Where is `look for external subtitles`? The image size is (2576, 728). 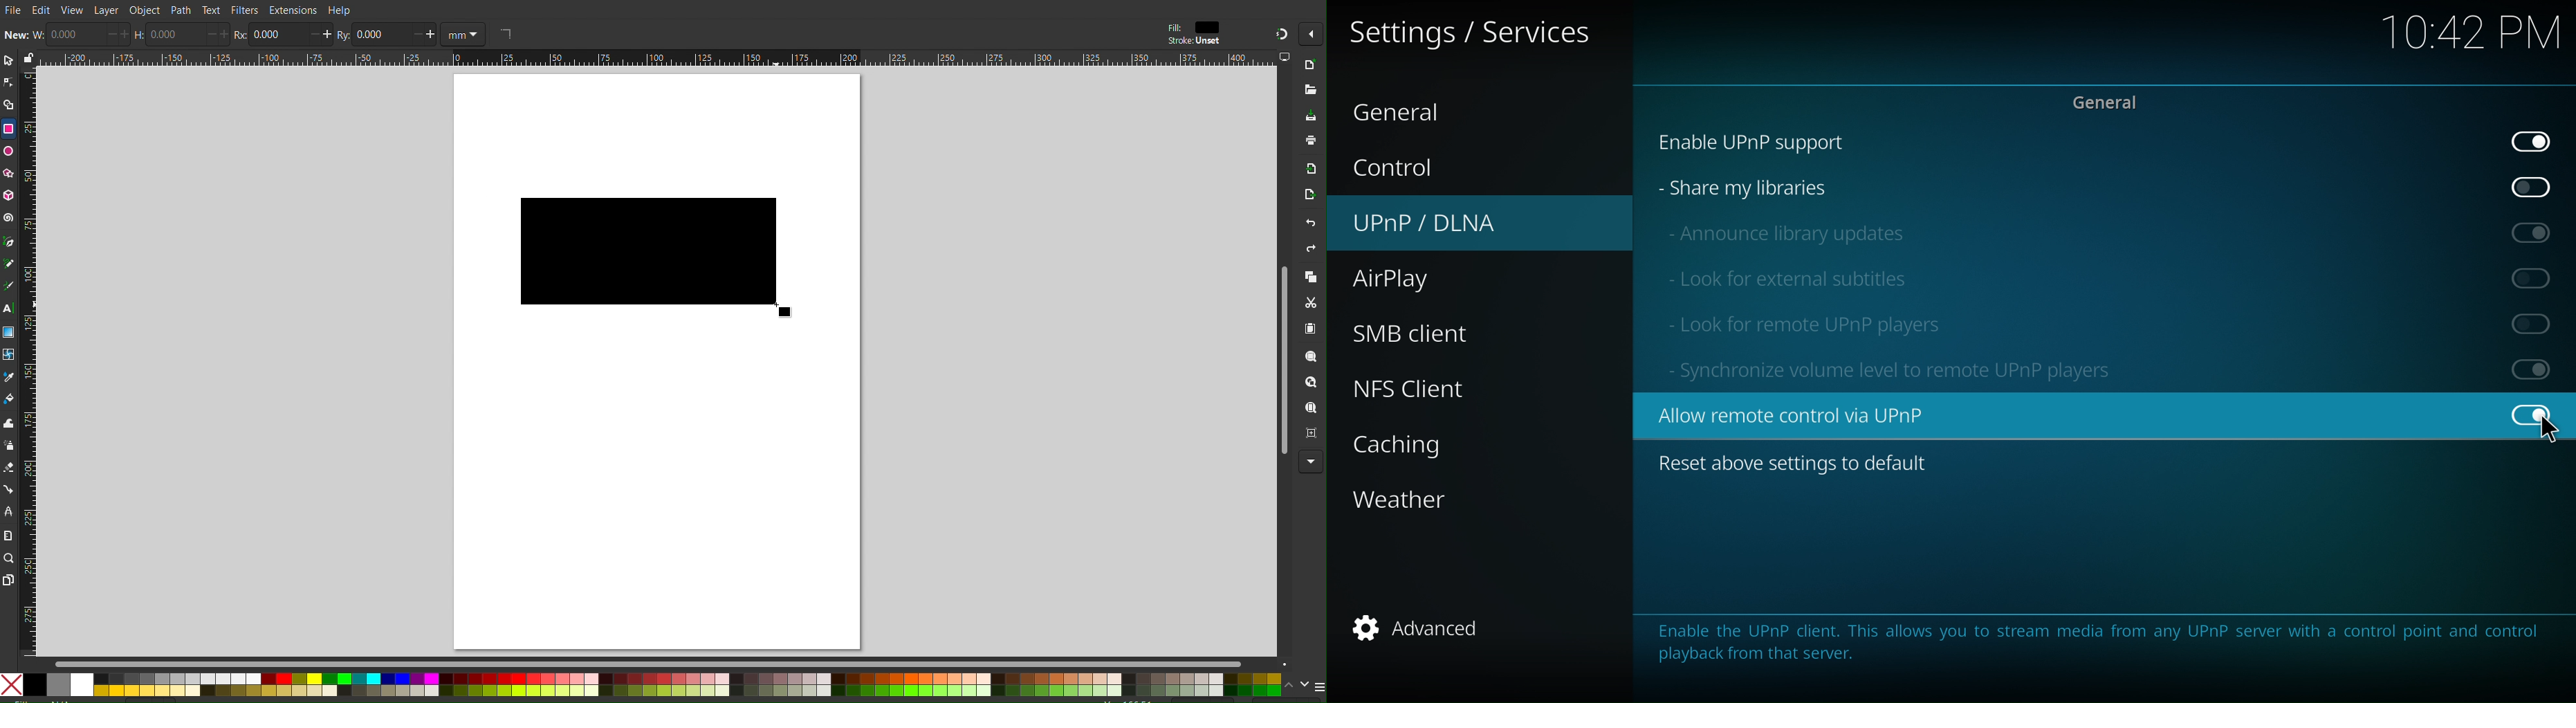 look for external subtitles is located at coordinates (2109, 280).